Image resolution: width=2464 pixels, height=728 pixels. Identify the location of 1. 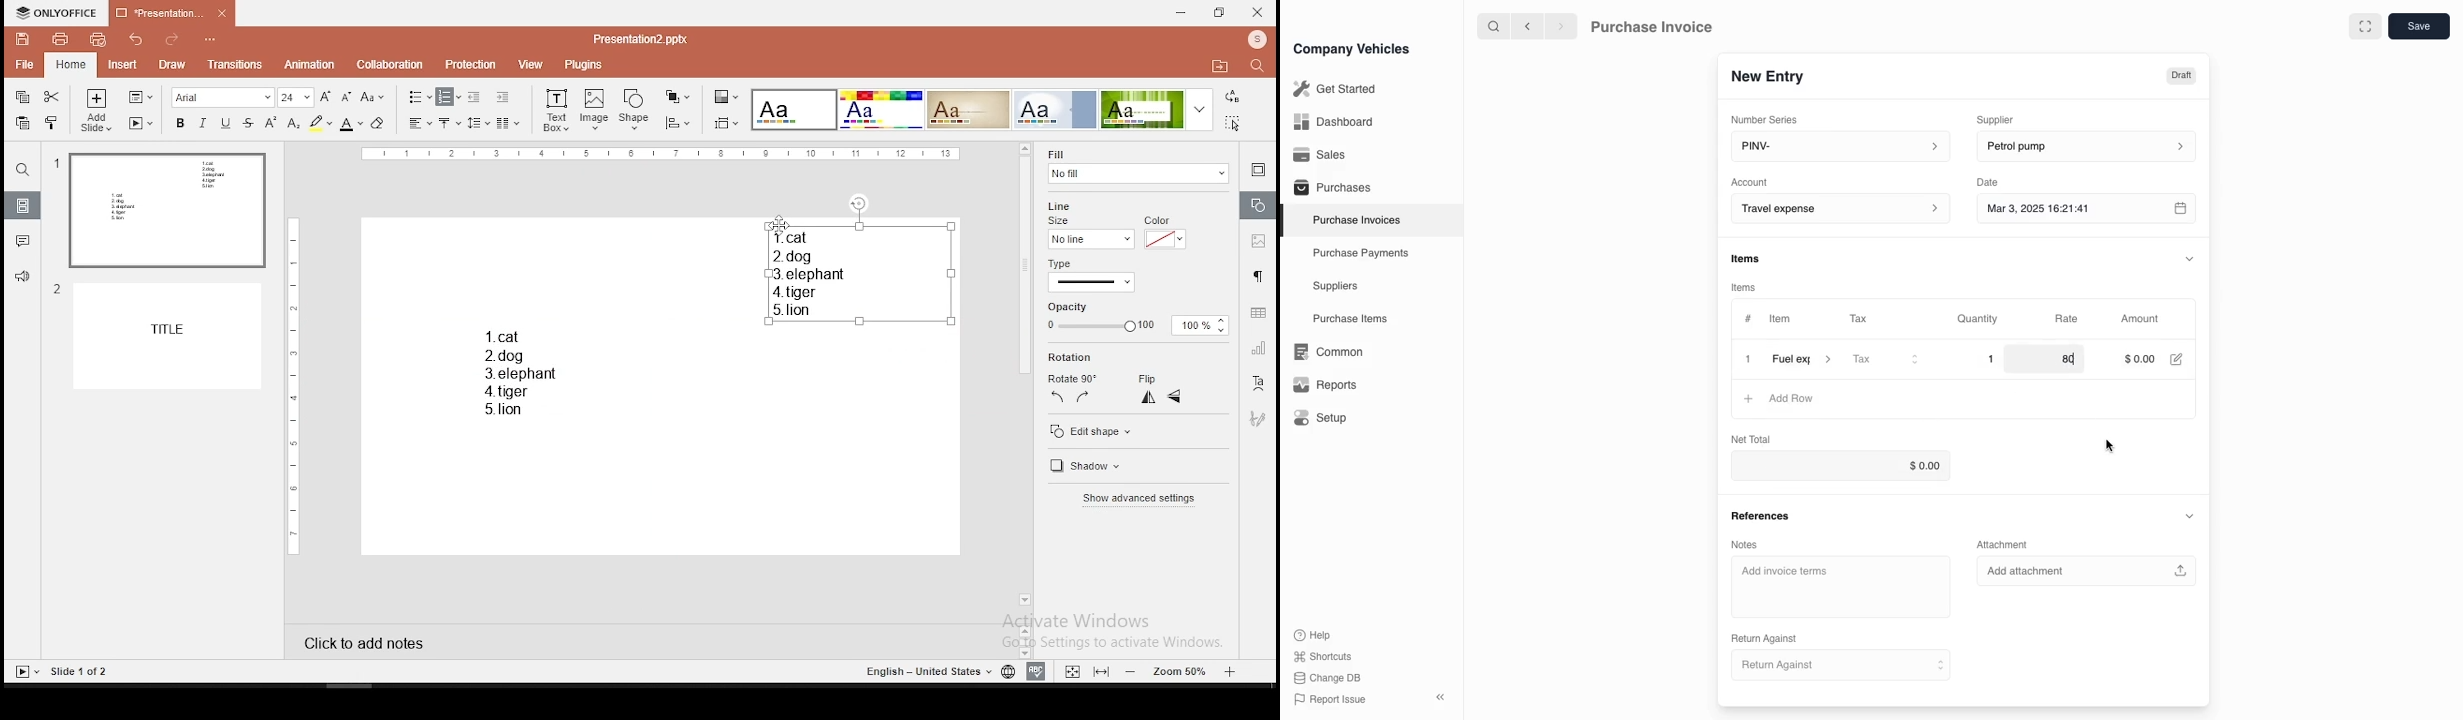
(1979, 359).